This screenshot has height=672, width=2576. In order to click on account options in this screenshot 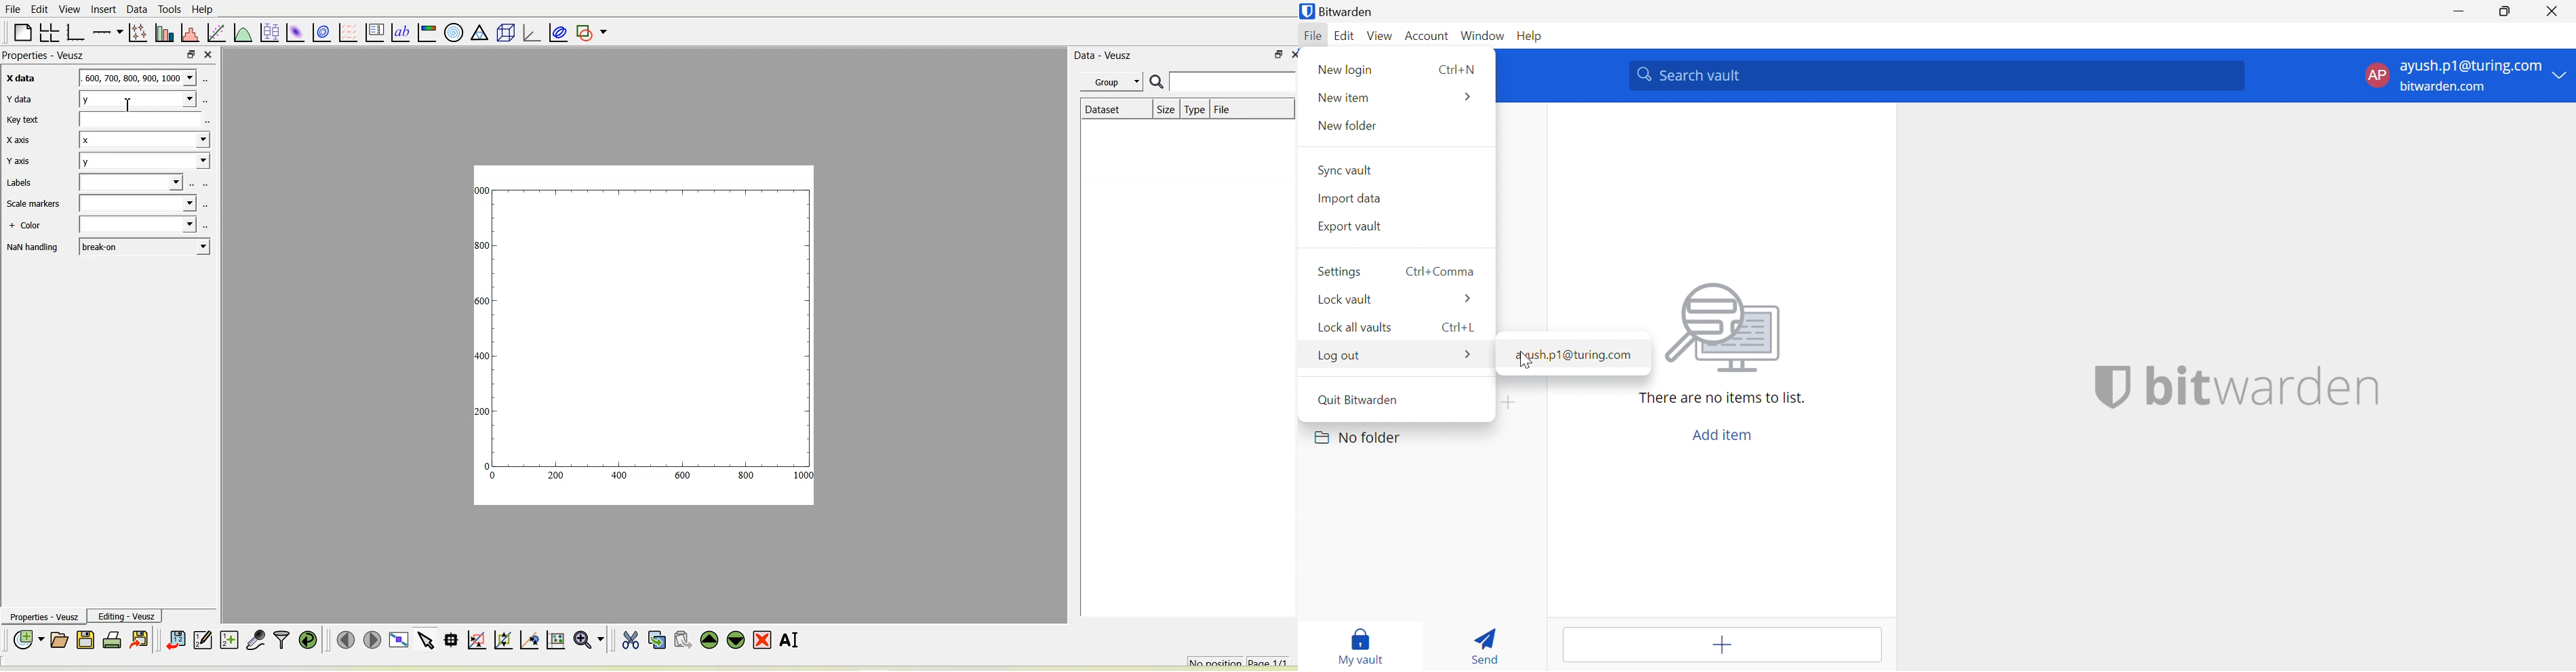, I will do `click(2467, 75)`.